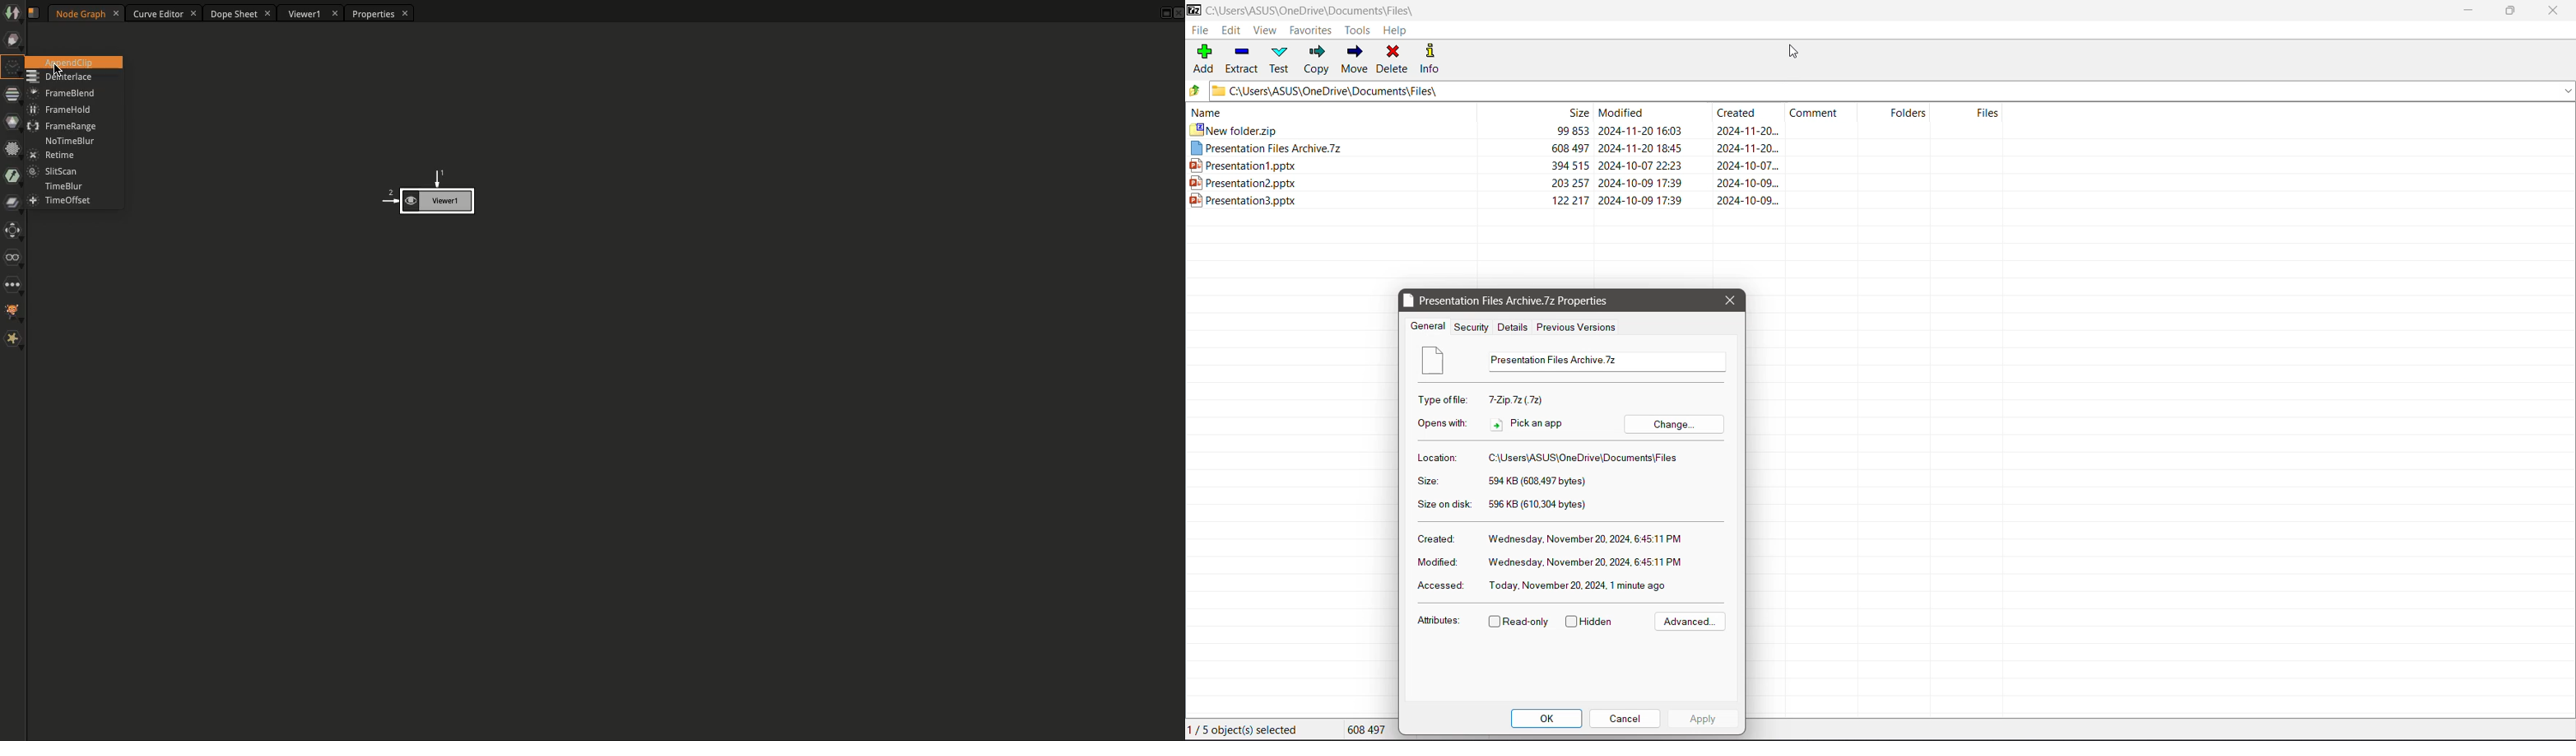  I want to click on Apply, so click(1703, 719).